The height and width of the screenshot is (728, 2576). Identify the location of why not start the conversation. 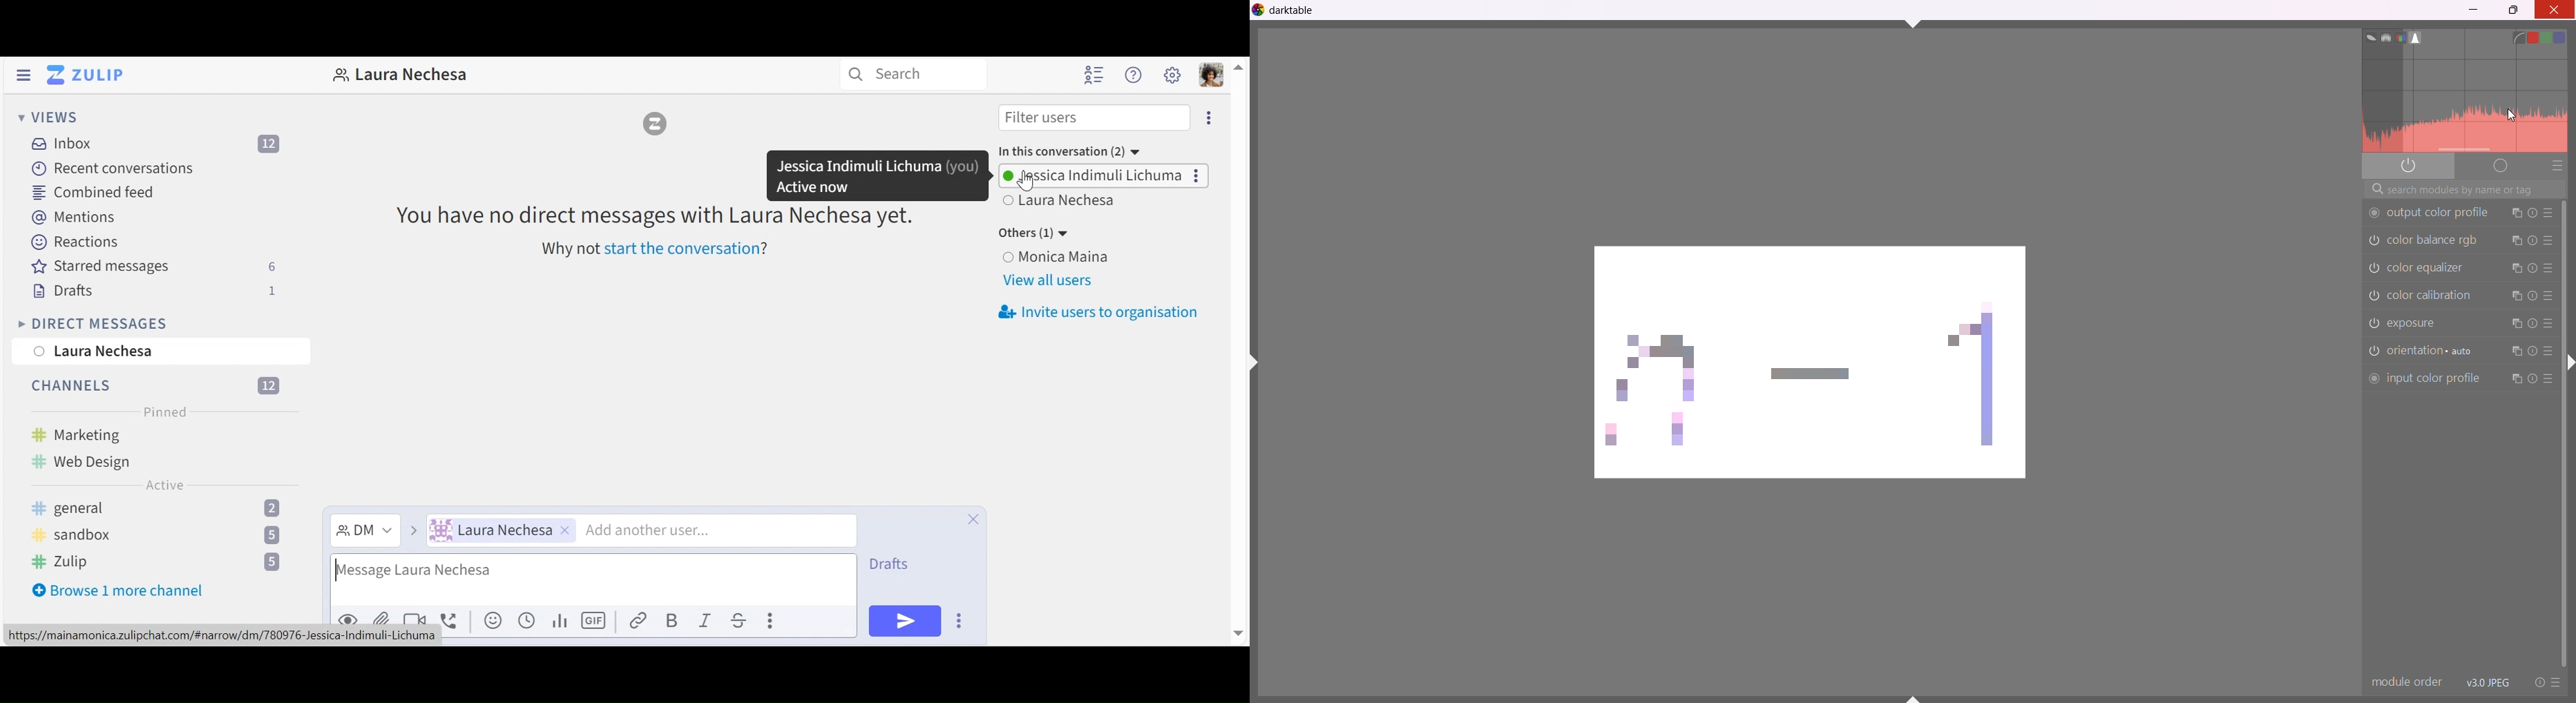
(660, 251).